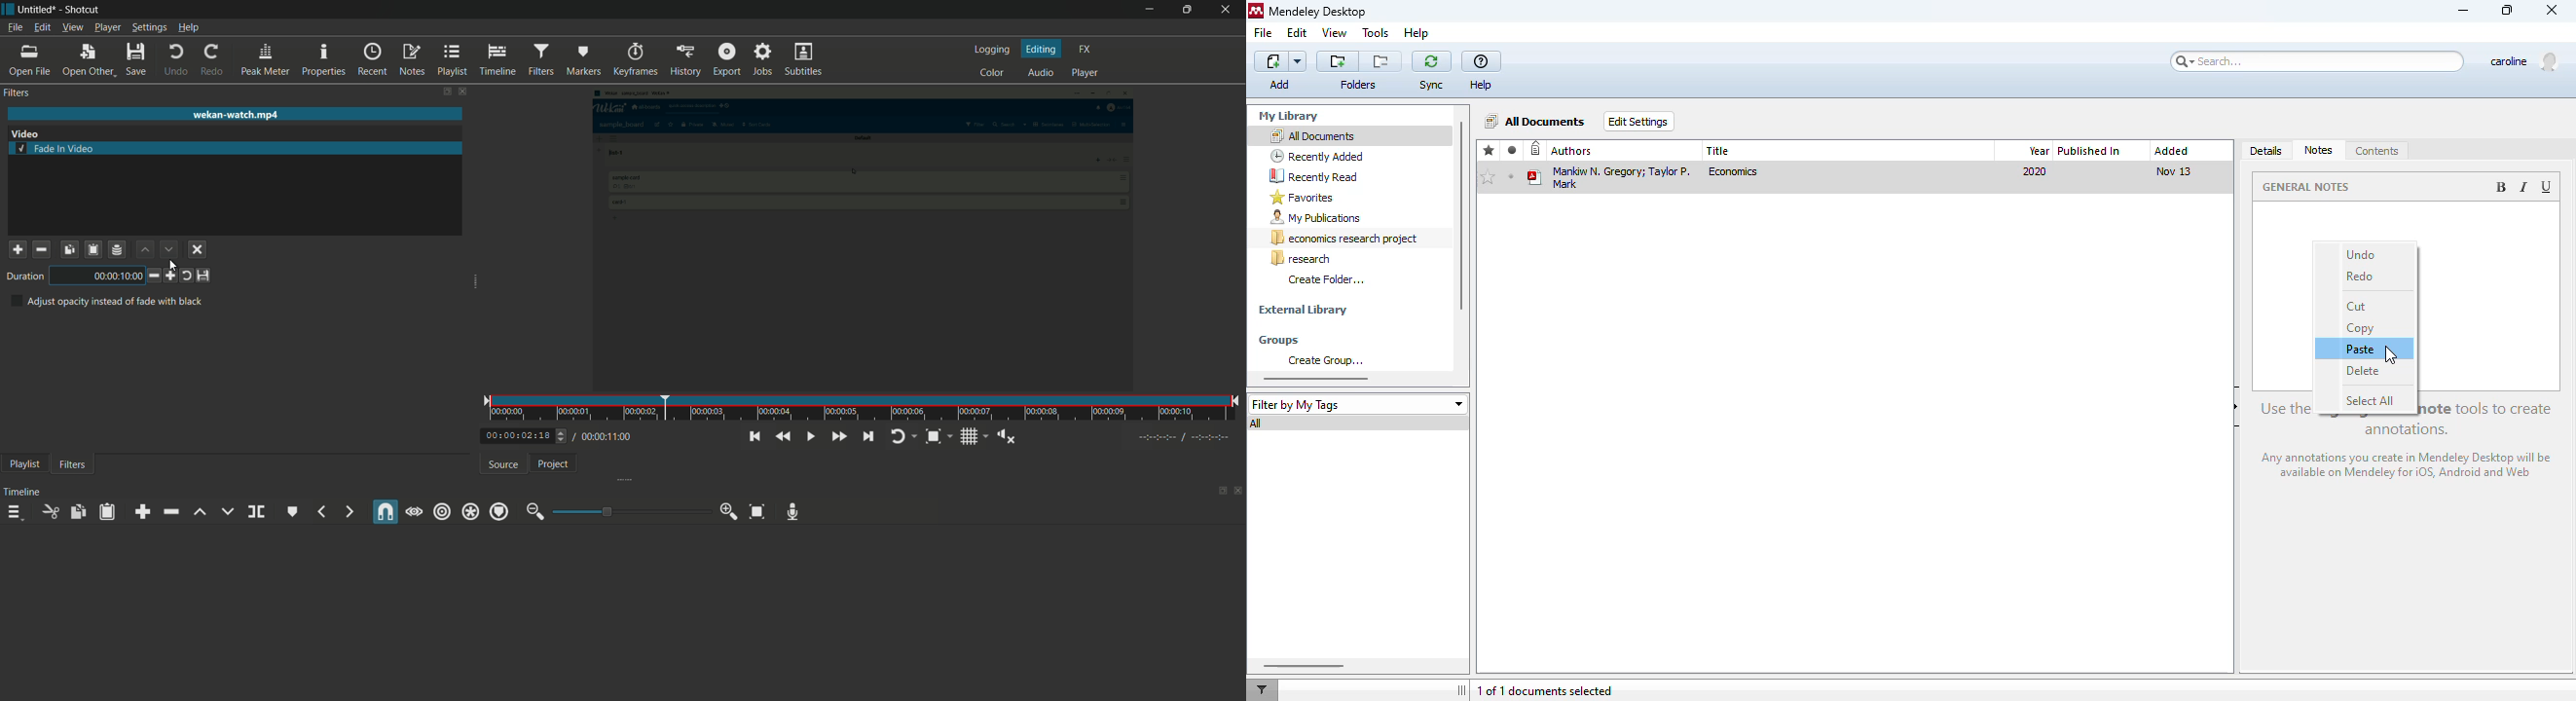 Image resolution: width=2576 pixels, height=728 pixels. What do you see at coordinates (1536, 150) in the screenshot?
I see `recently added` at bounding box center [1536, 150].